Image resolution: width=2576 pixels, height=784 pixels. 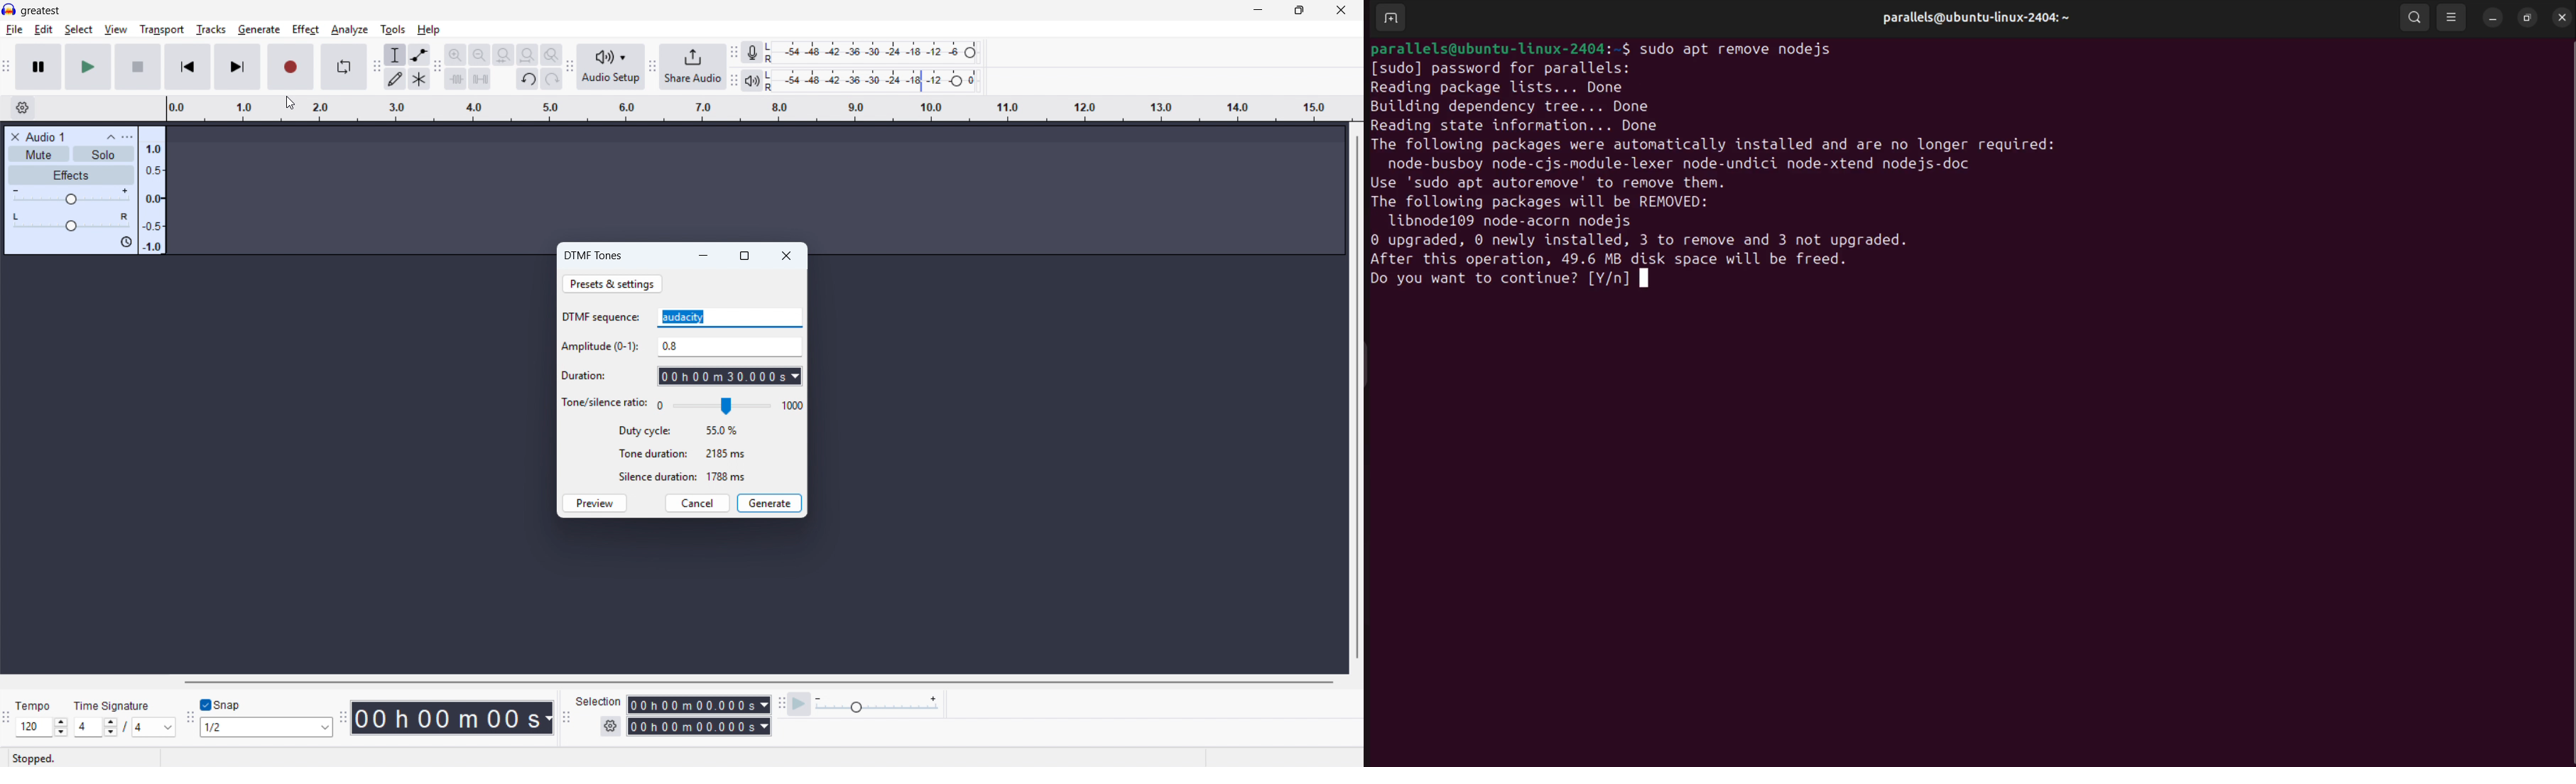 What do you see at coordinates (800, 705) in the screenshot?
I see `Play at speed ` at bounding box center [800, 705].